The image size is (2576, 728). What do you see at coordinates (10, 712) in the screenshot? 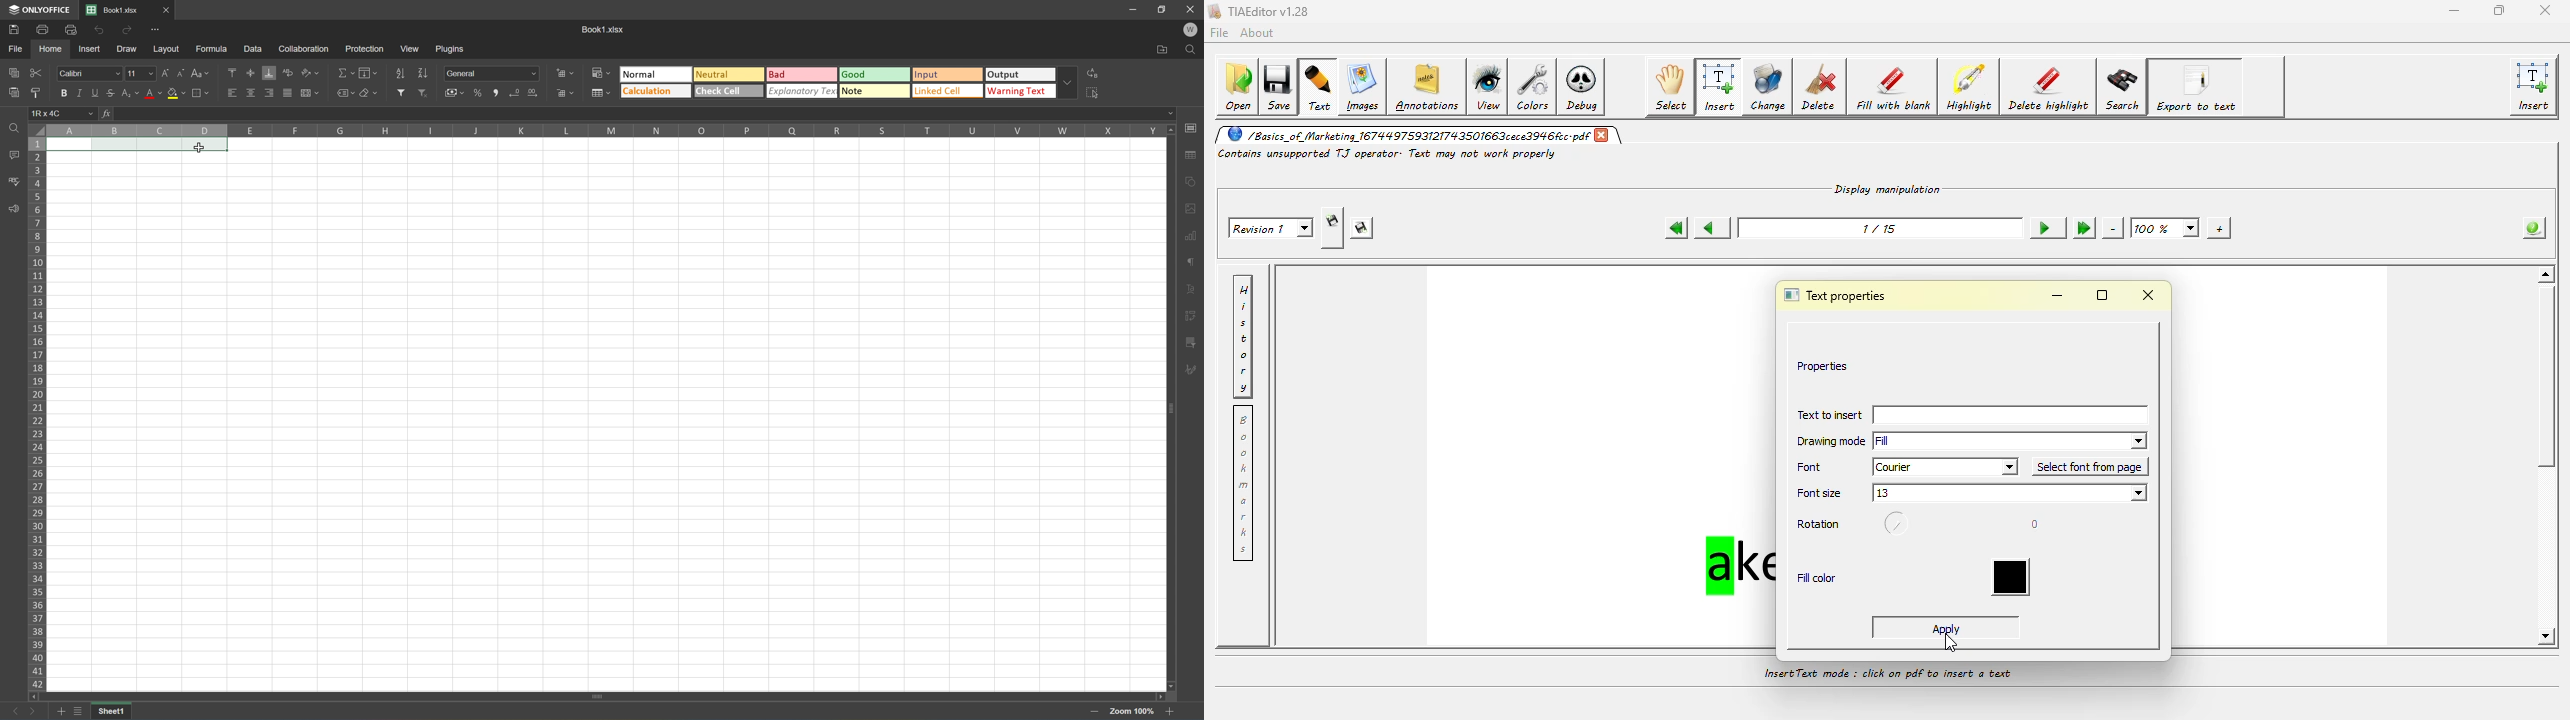
I see `Previous` at bounding box center [10, 712].